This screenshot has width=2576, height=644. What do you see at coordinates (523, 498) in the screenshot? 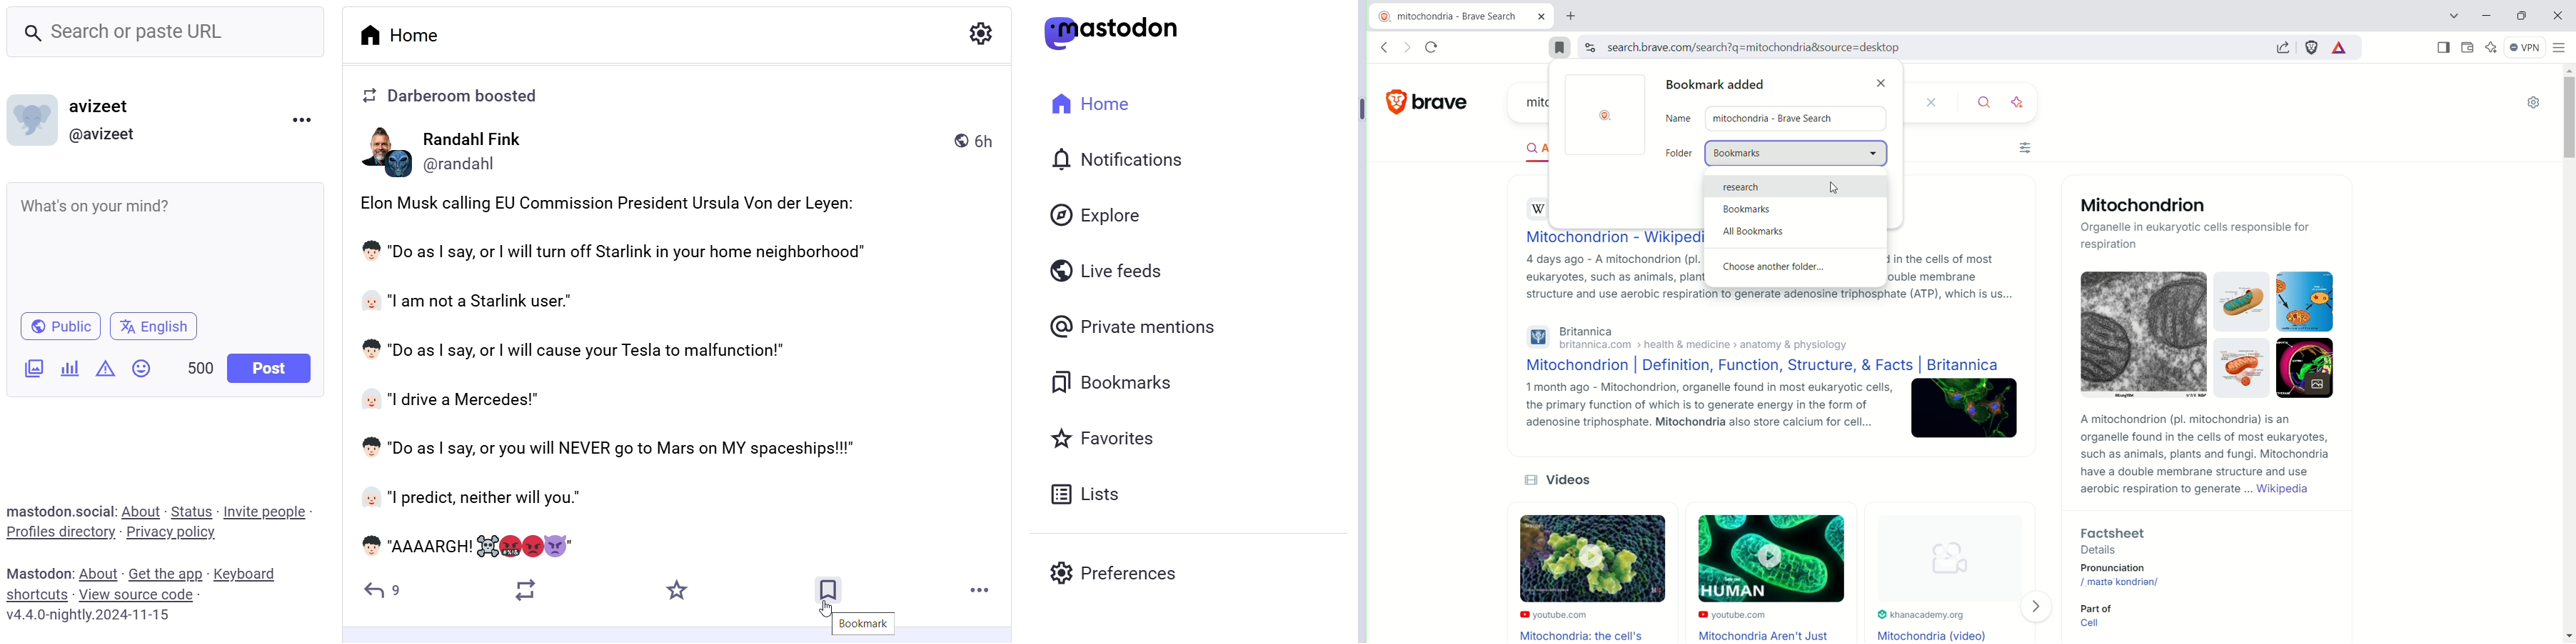
I see `"I predict, neither will you."` at bounding box center [523, 498].